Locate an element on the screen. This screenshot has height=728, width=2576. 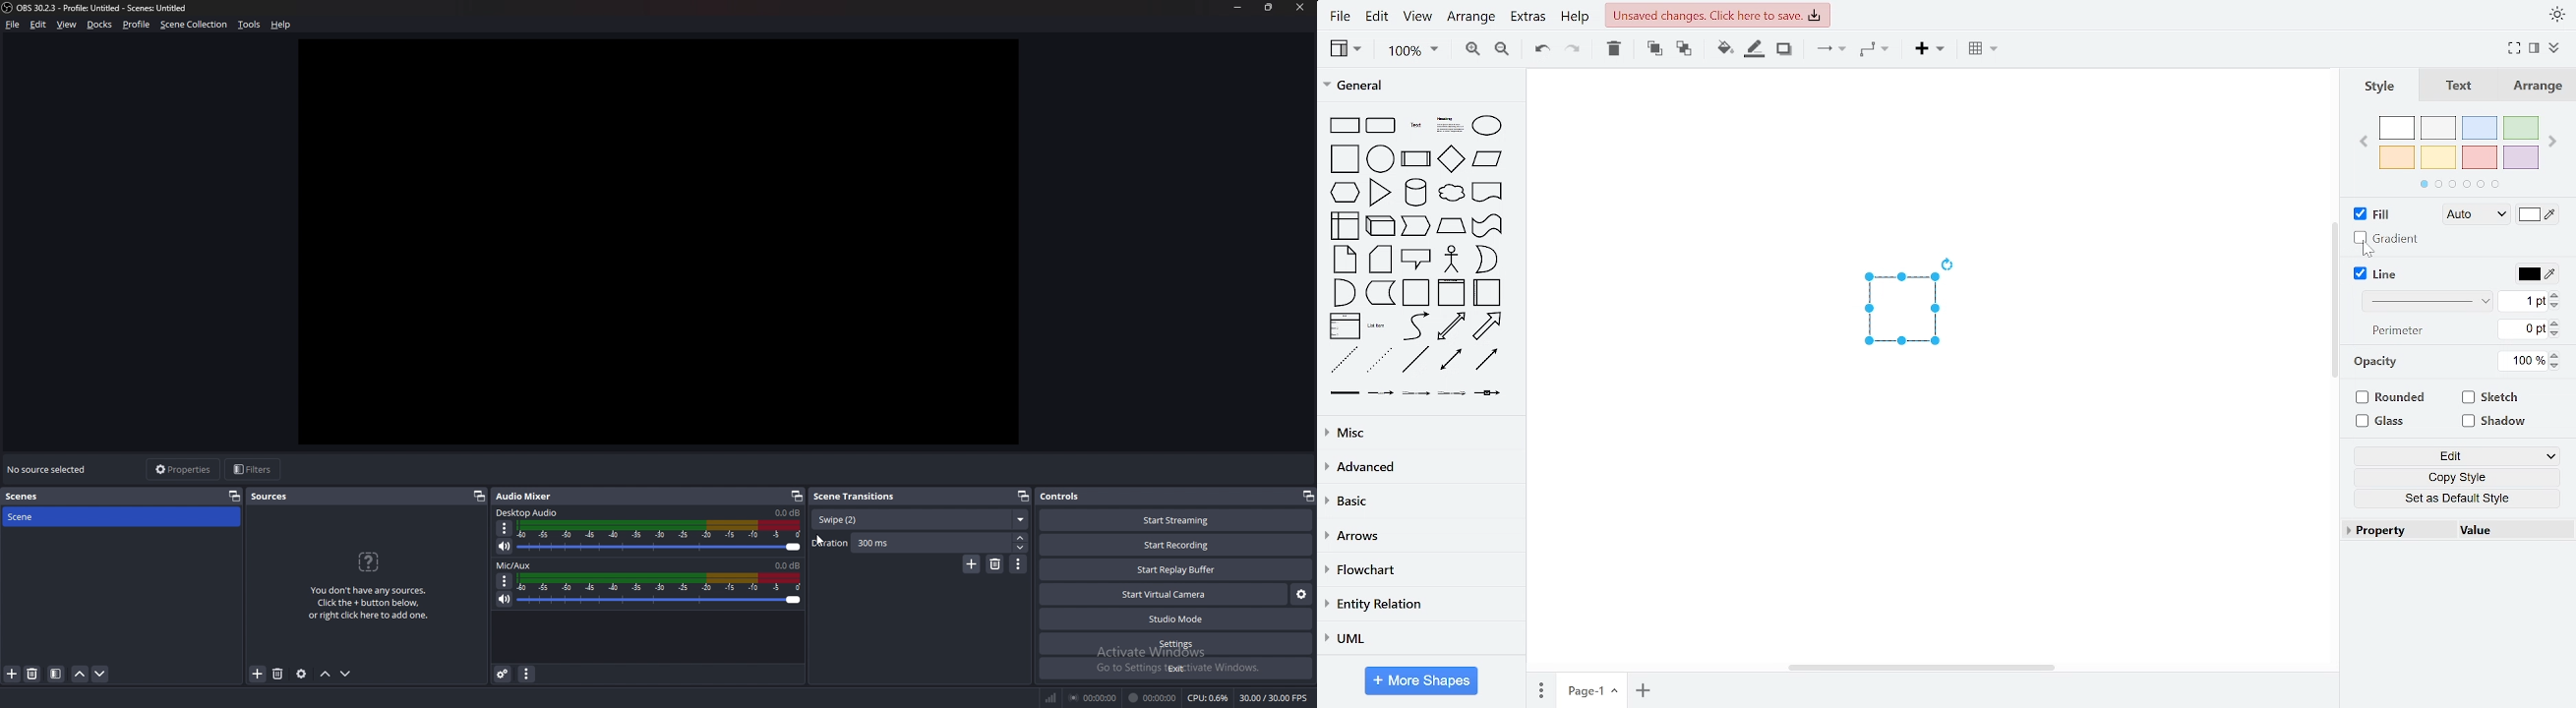
volume adjust is located at coordinates (661, 537).